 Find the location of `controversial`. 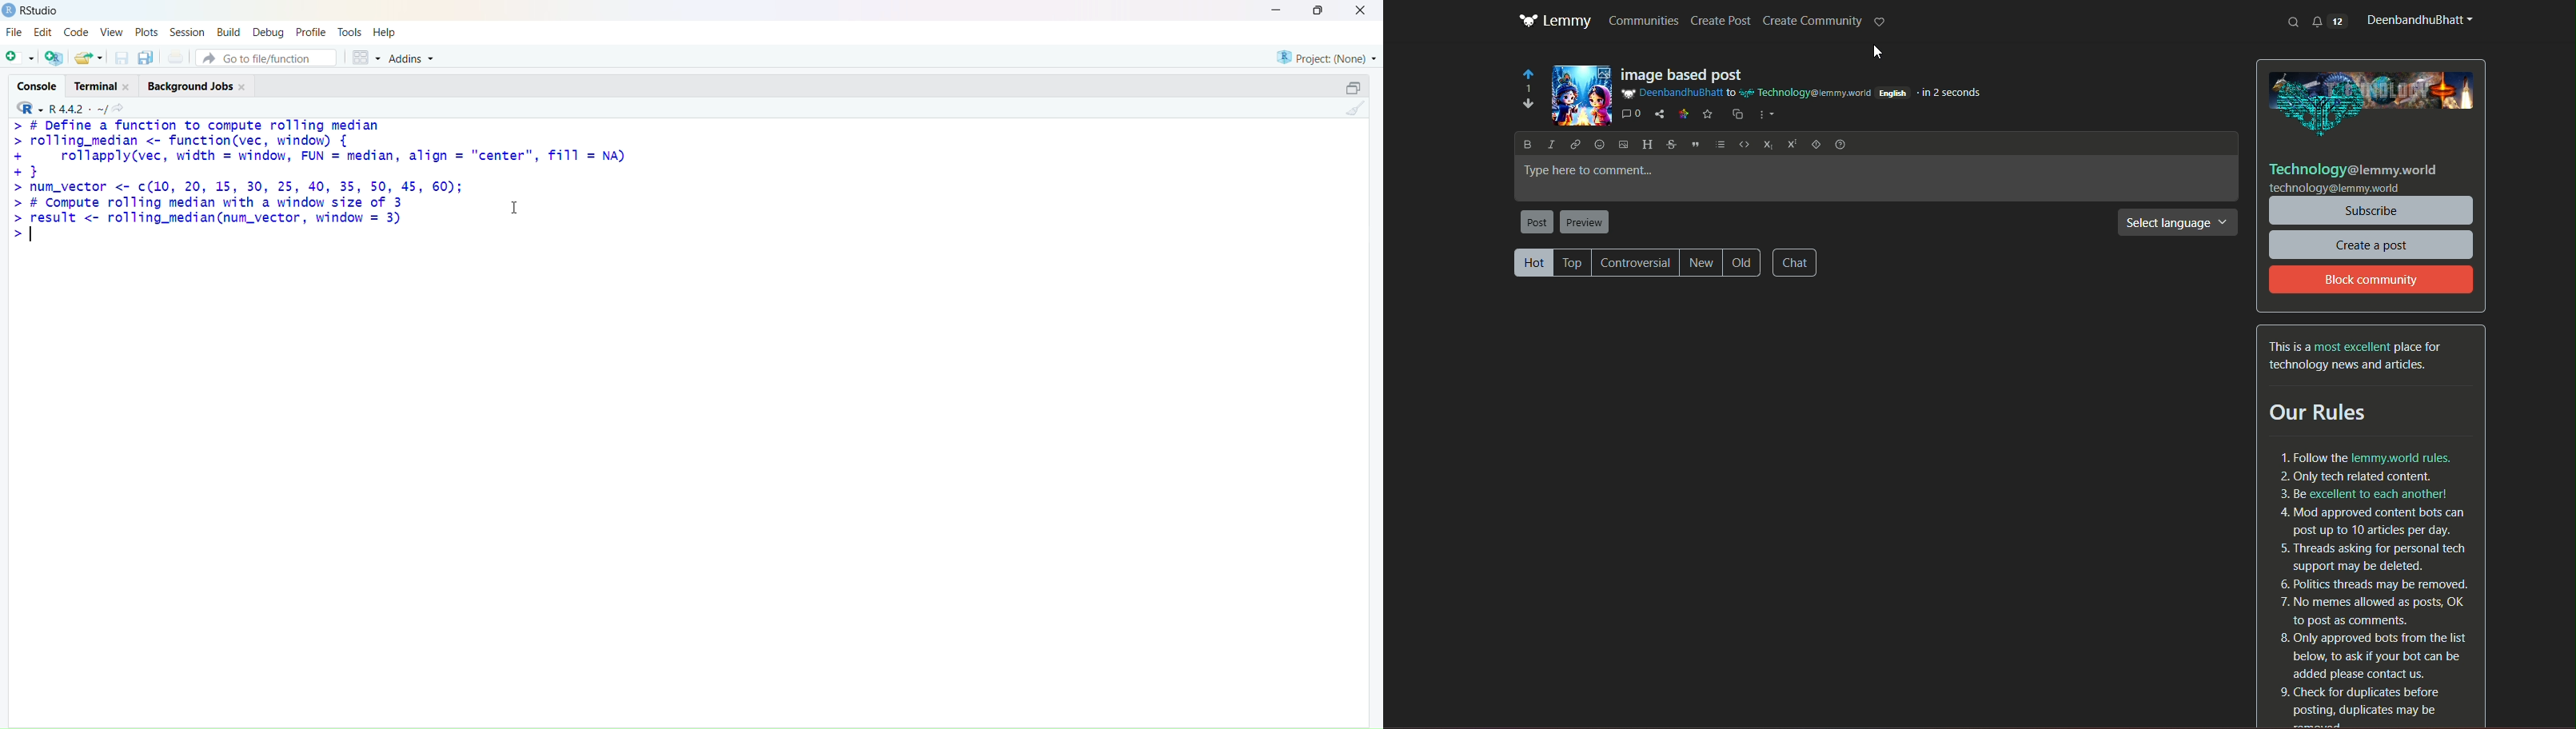

controversial is located at coordinates (1637, 262).